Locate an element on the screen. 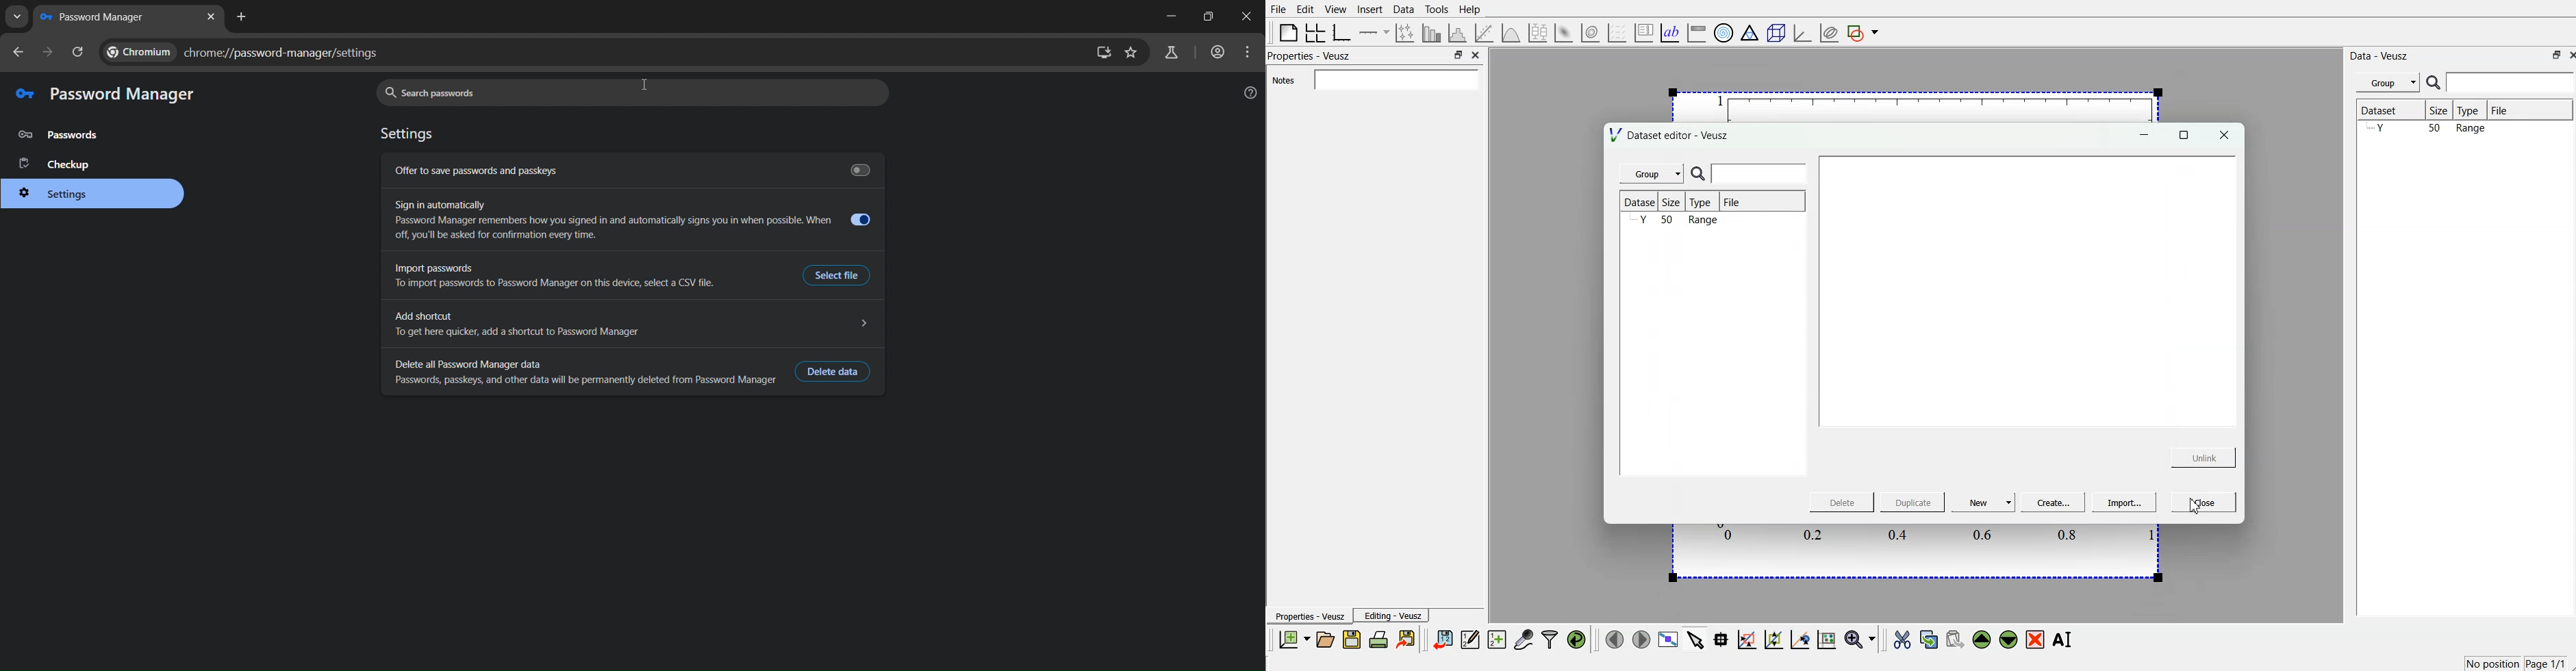 This screenshot has width=2576, height=672. Dataset editor - Veusz is located at coordinates (1672, 134).